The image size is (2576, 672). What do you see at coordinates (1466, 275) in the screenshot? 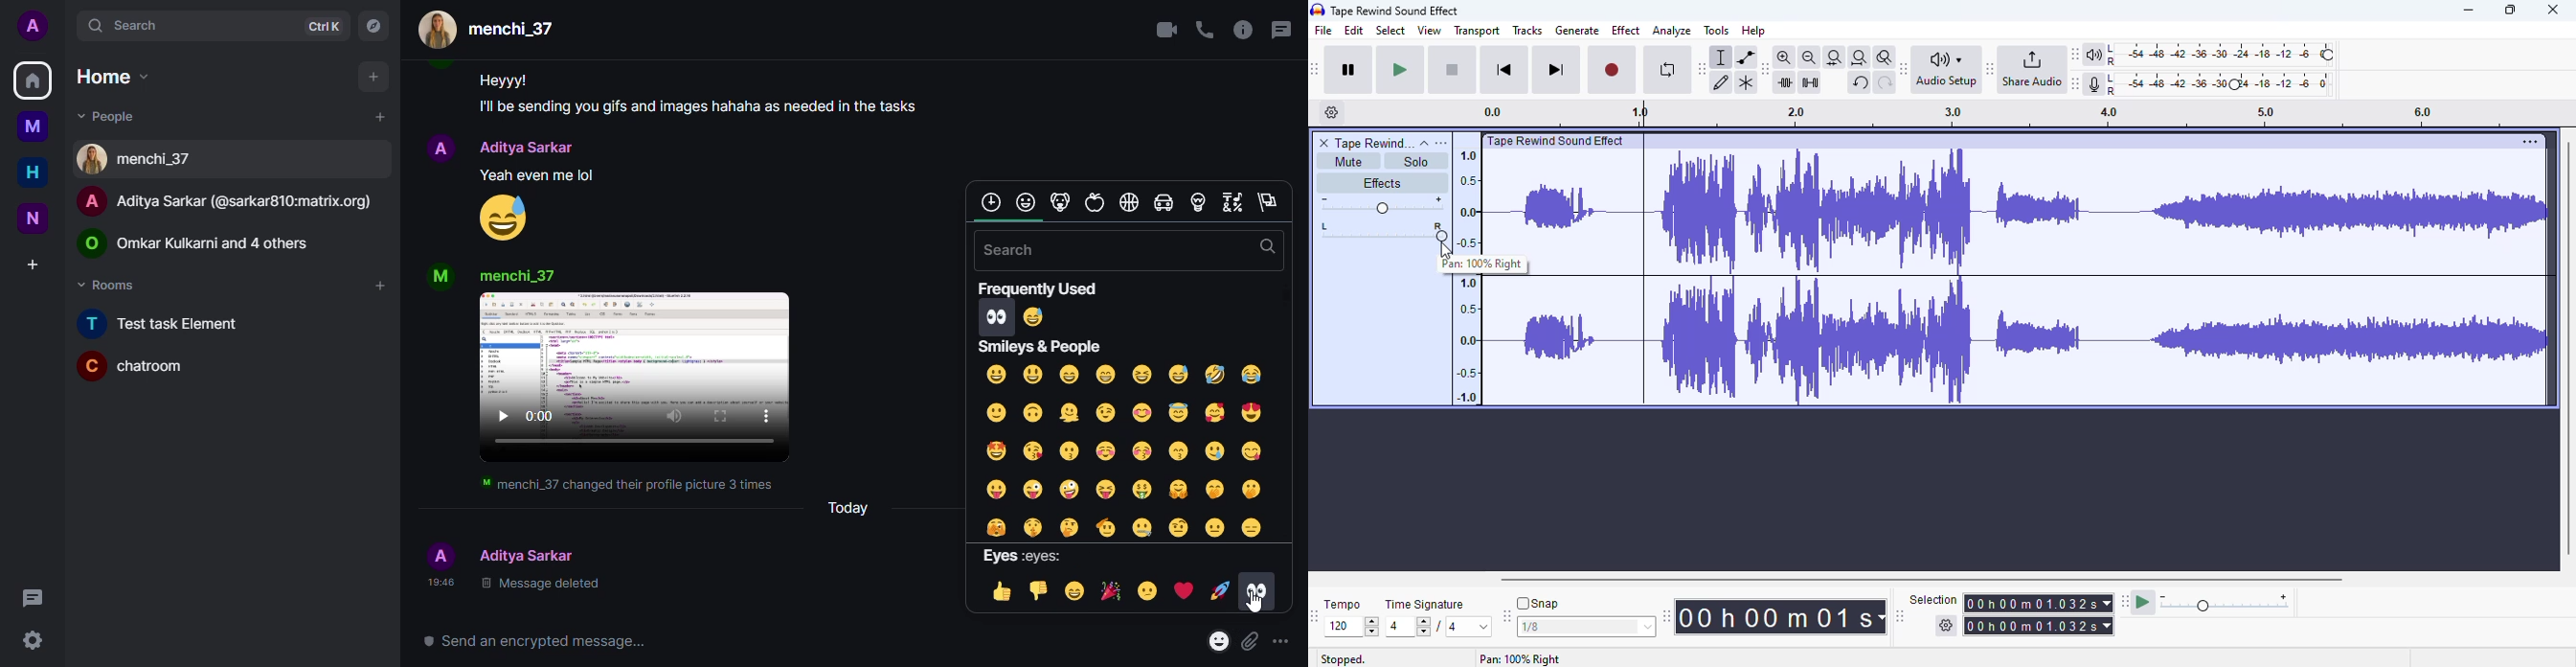
I see `timeline` at bounding box center [1466, 275].